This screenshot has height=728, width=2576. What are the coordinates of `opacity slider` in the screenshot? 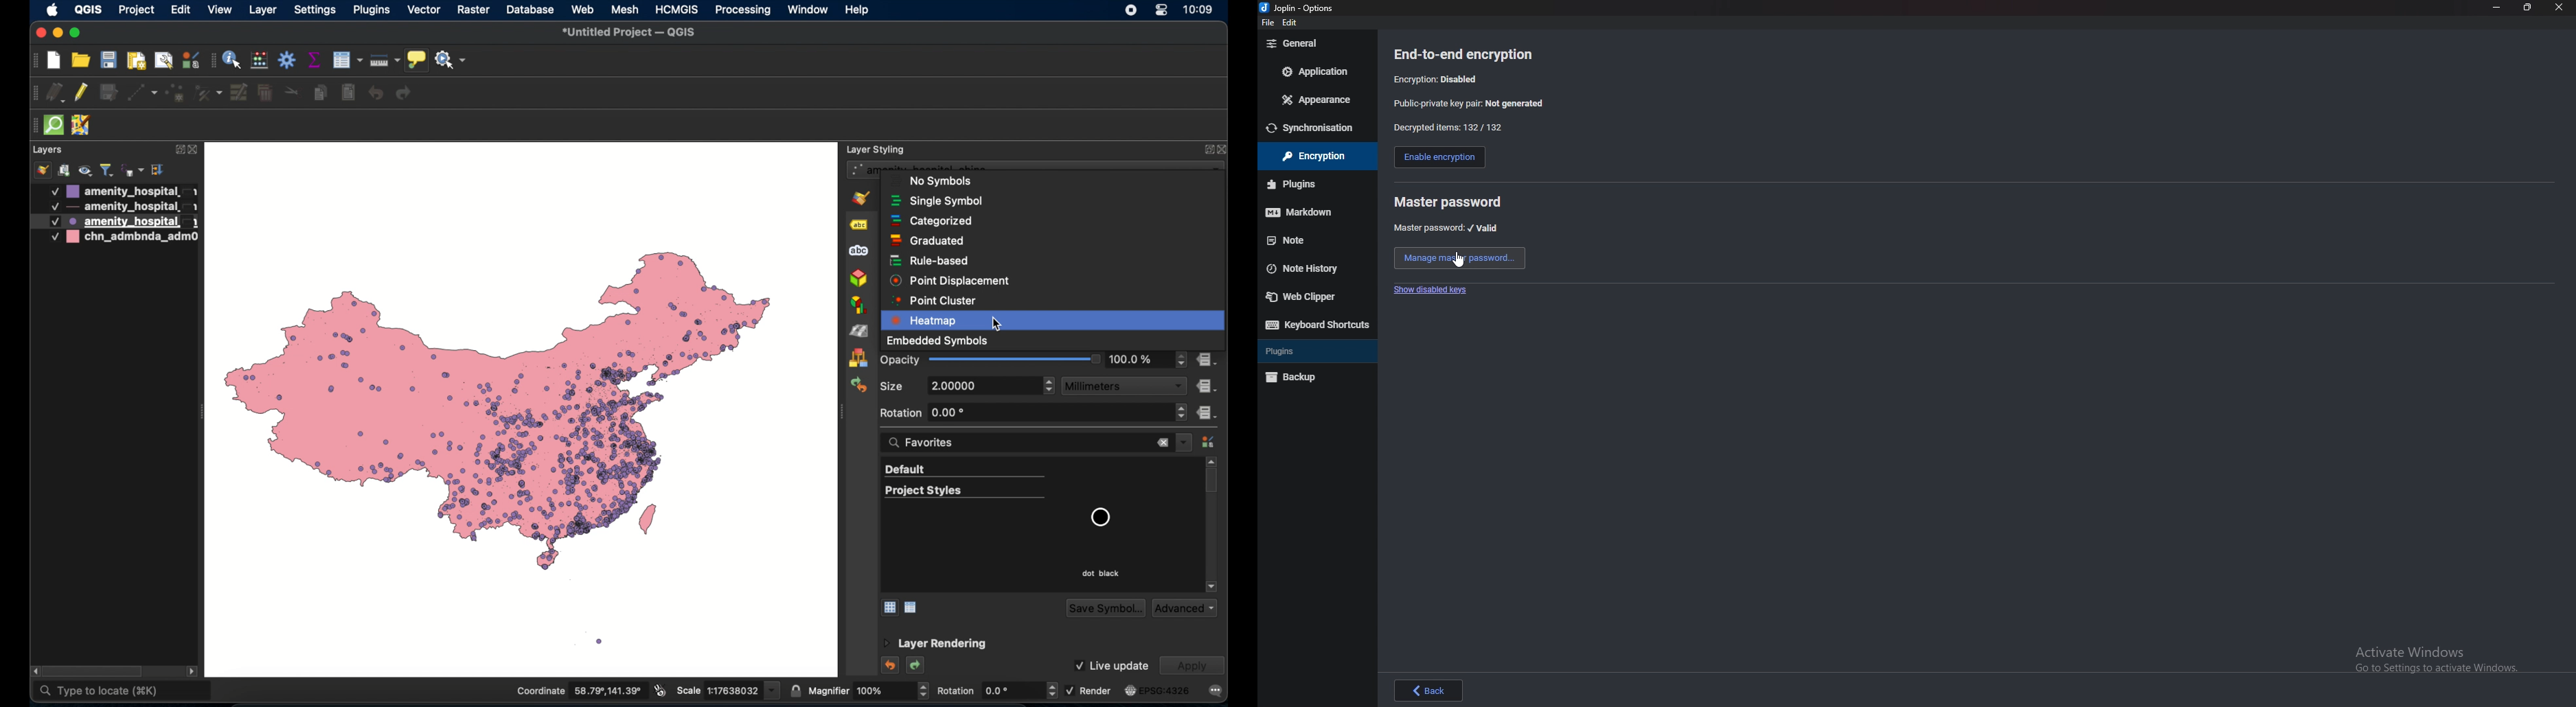 It's located at (992, 360).